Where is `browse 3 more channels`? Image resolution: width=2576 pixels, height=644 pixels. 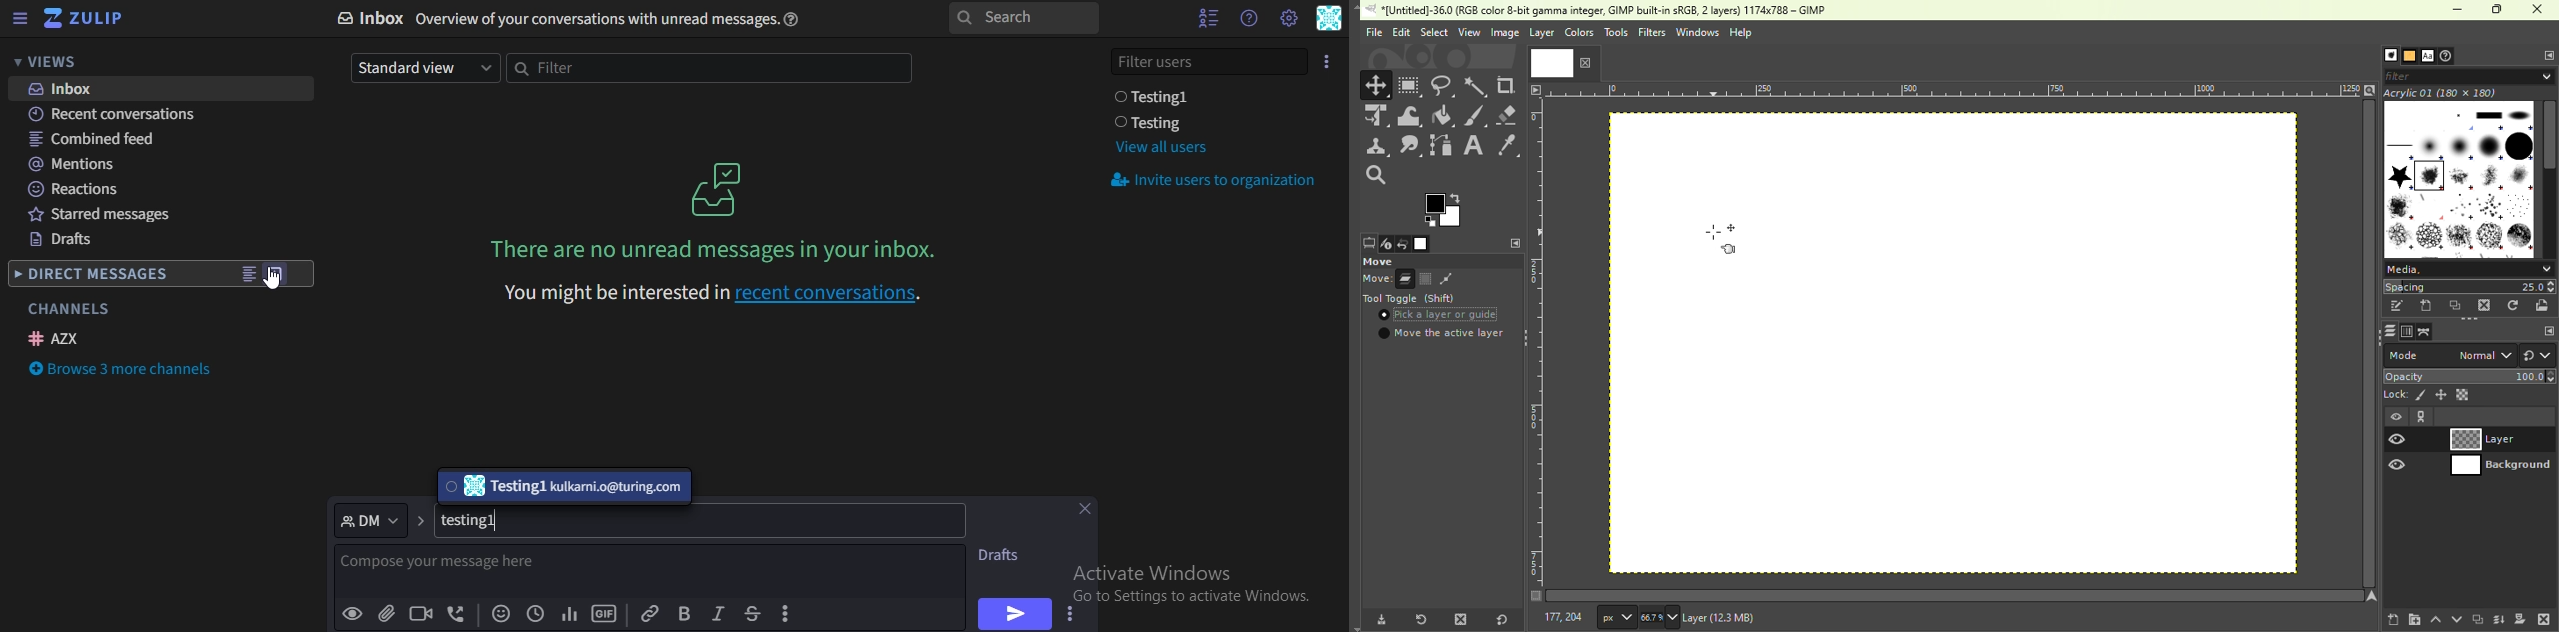
browse 3 more channels is located at coordinates (124, 371).